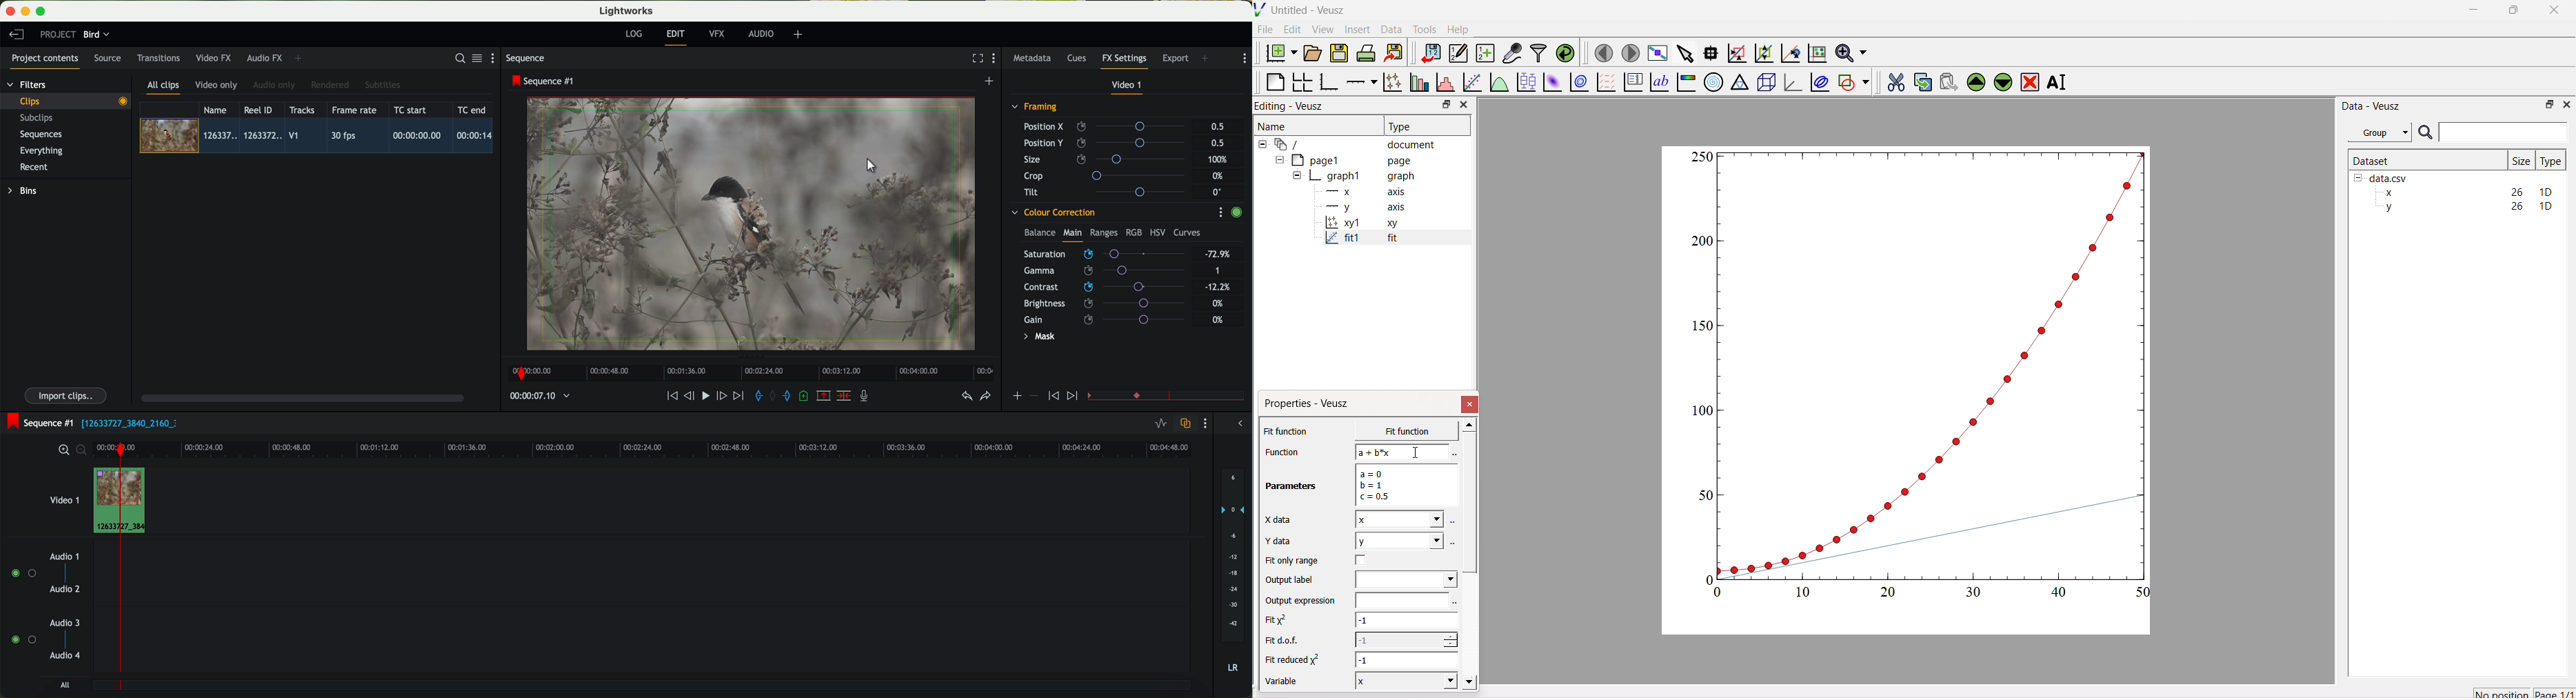 This screenshot has width=2576, height=700. What do you see at coordinates (1408, 659) in the screenshot?
I see `-1` at bounding box center [1408, 659].